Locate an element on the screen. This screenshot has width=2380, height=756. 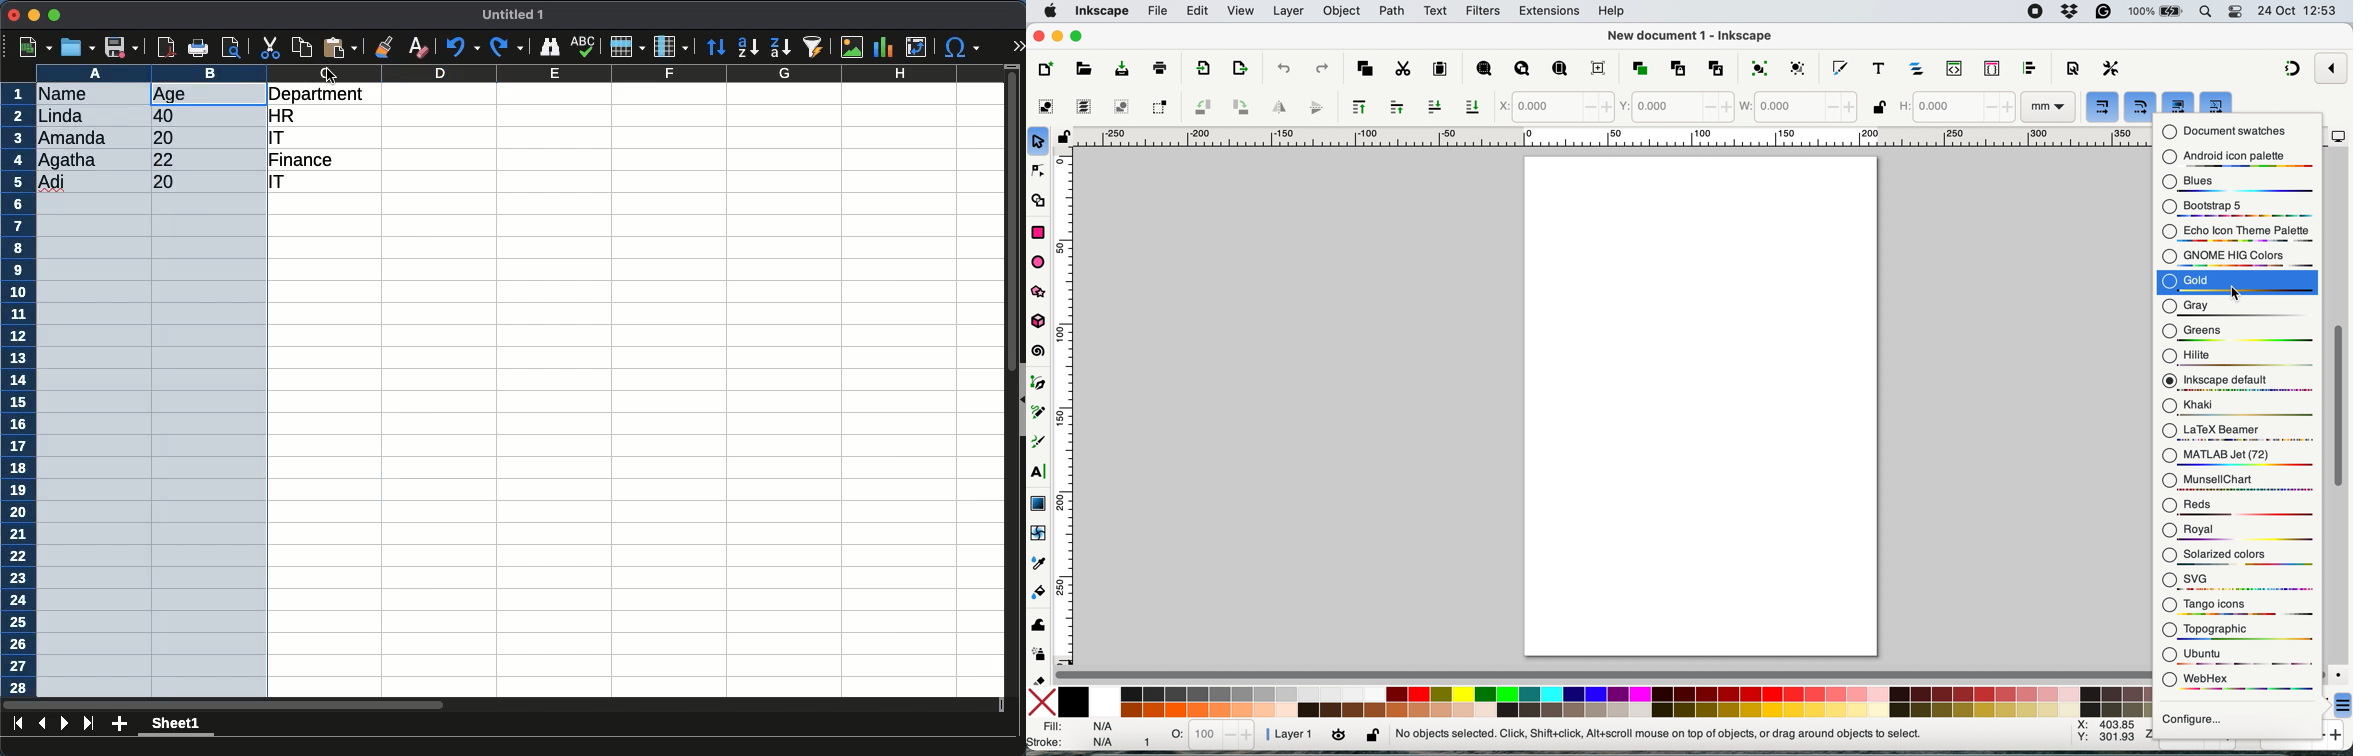
maximise is located at coordinates (1078, 36).